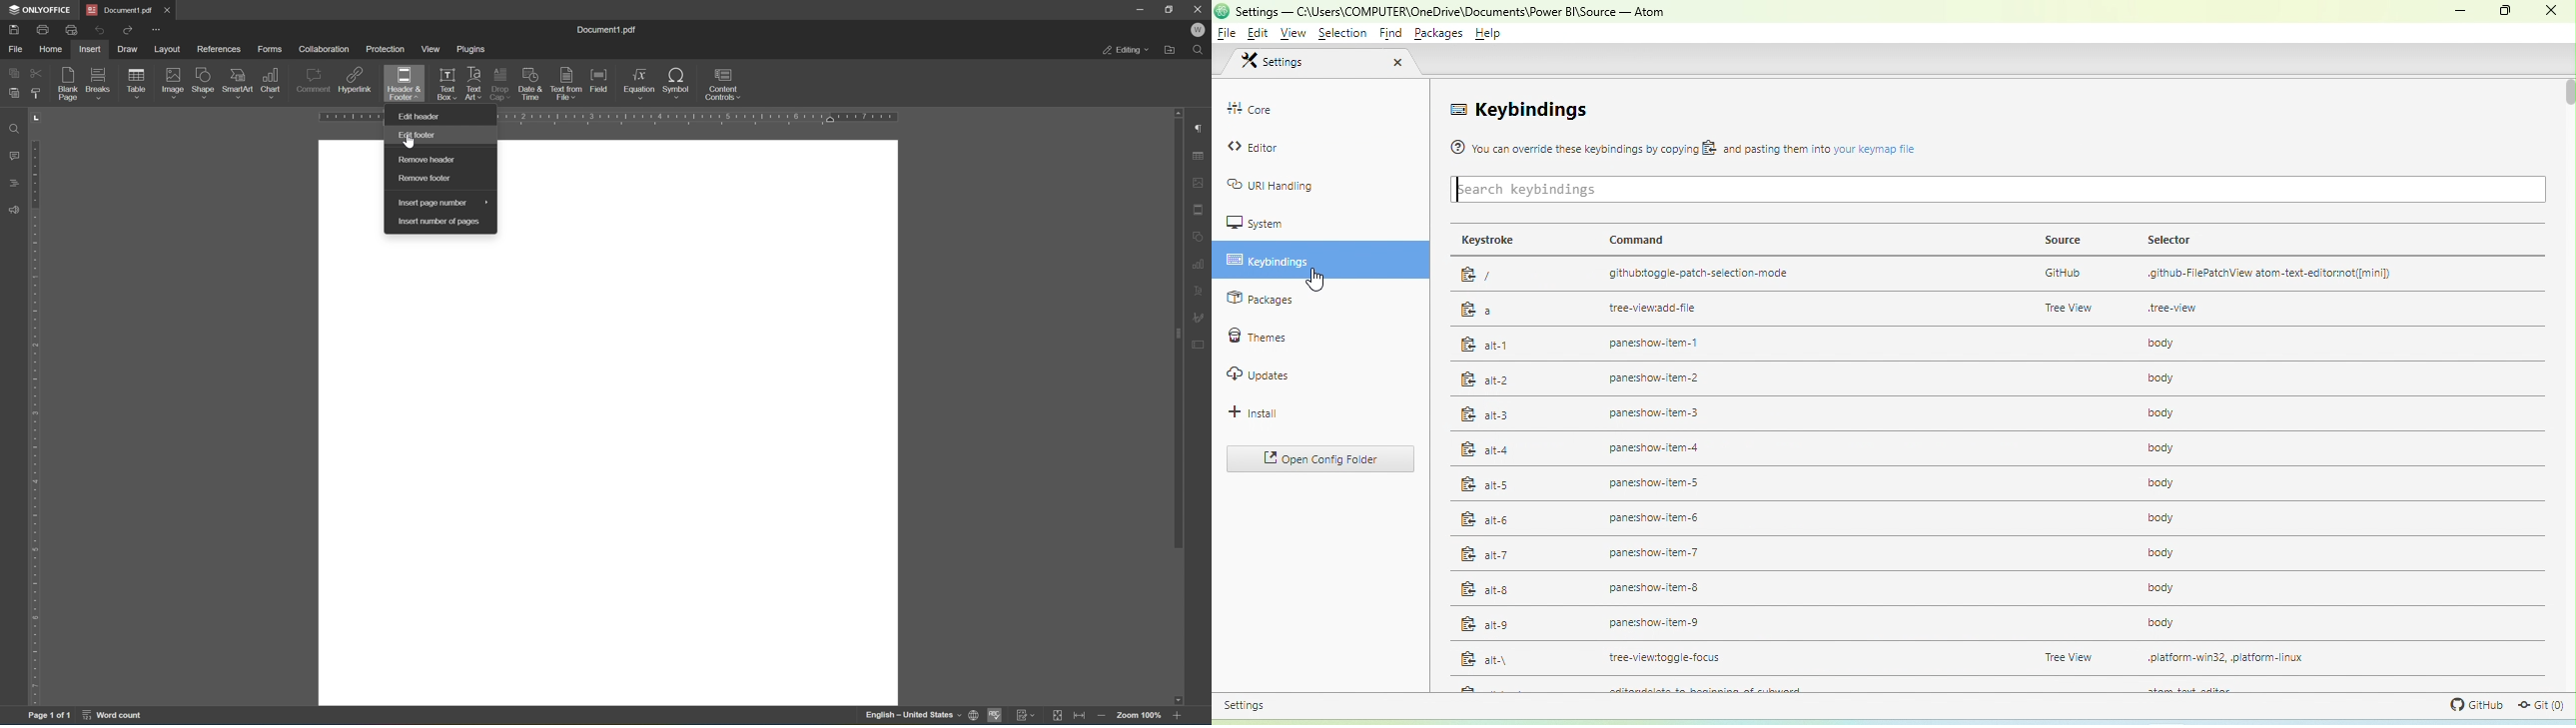  I want to click on ONLYOFFICE, so click(39, 10).